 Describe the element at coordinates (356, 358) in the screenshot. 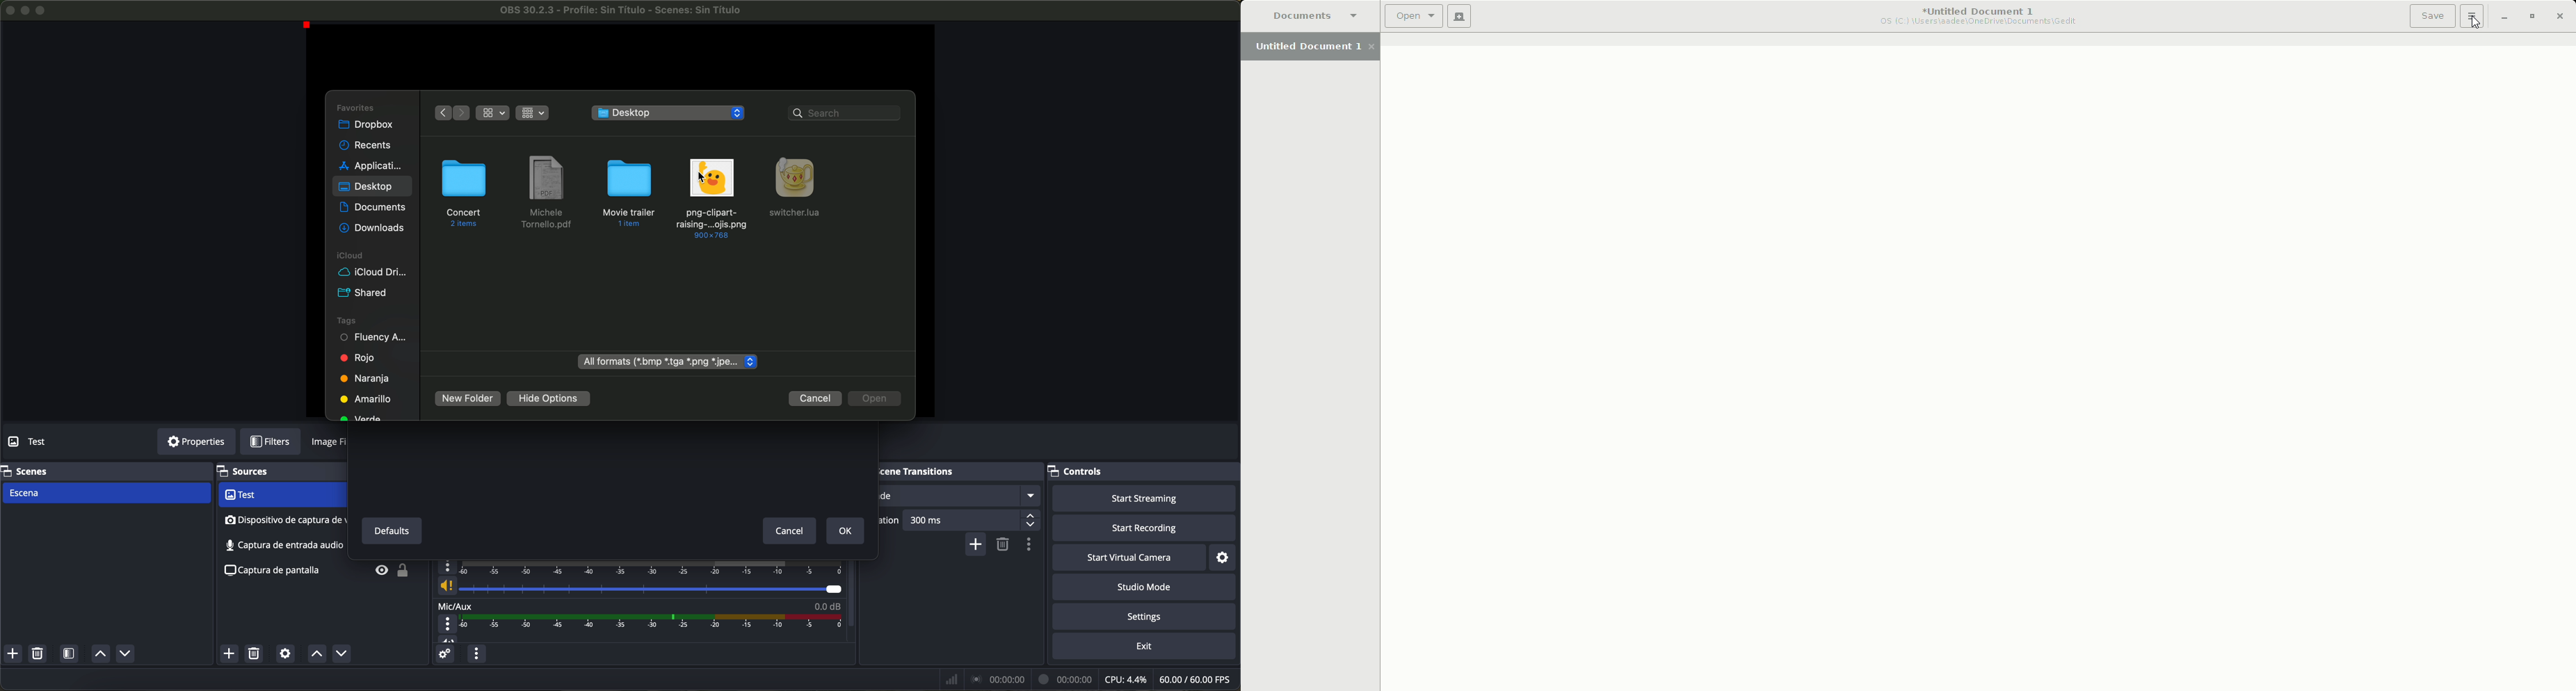

I see `red` at that location.